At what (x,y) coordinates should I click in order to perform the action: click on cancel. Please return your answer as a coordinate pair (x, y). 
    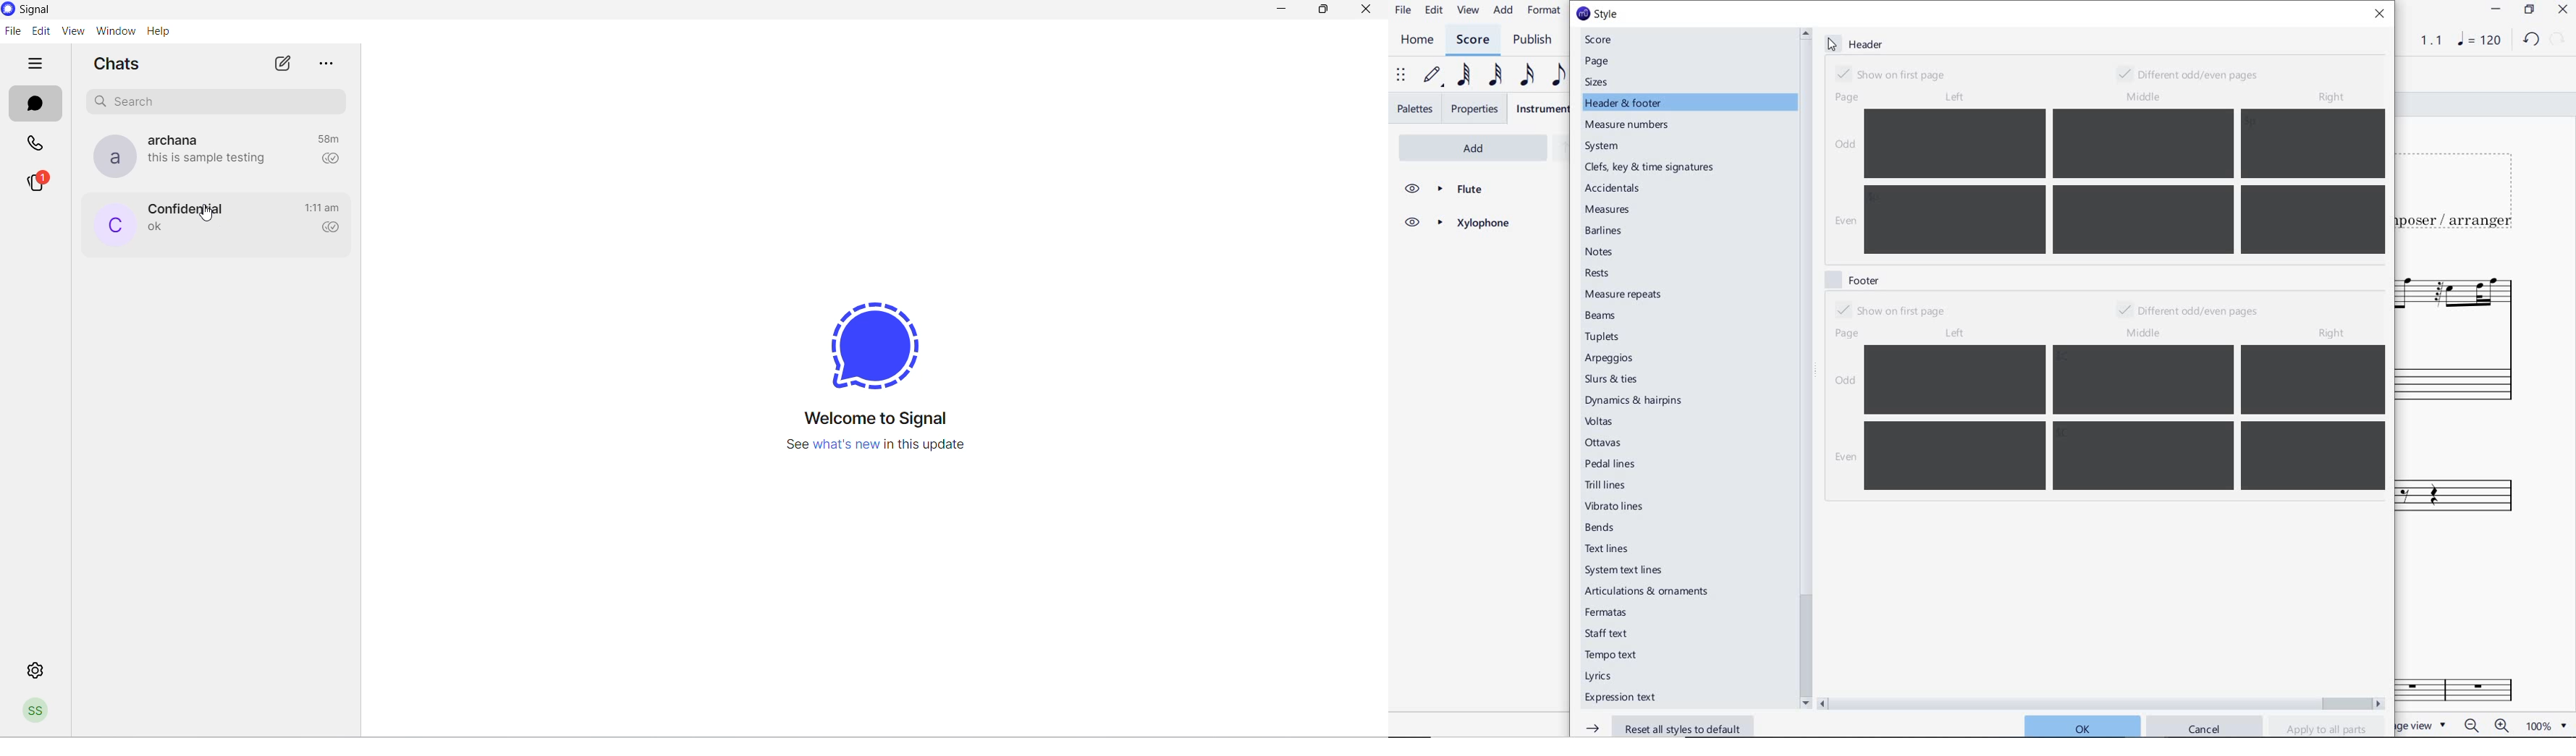
    Looking at the image, I should click on (2207, 727).